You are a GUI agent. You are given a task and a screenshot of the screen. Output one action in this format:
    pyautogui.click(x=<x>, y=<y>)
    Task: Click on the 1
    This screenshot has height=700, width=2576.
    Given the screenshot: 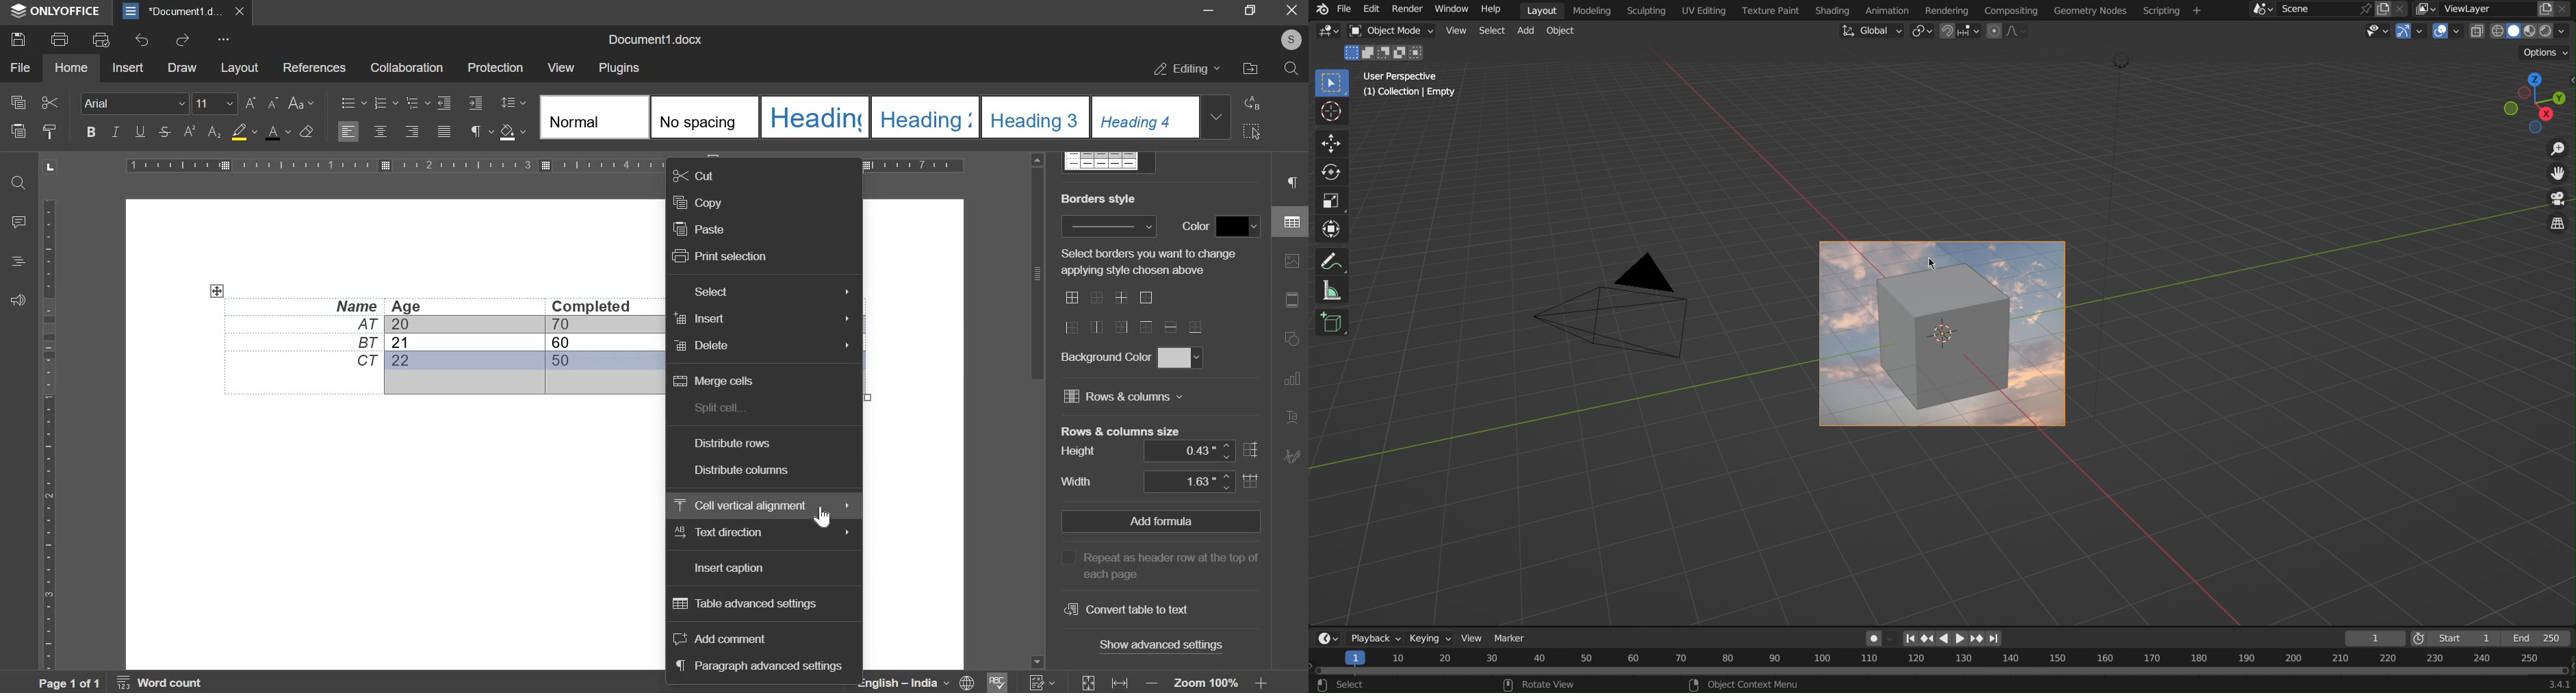 What is the action you would take?
    pyautogui.click(x=2375, y=637)
    